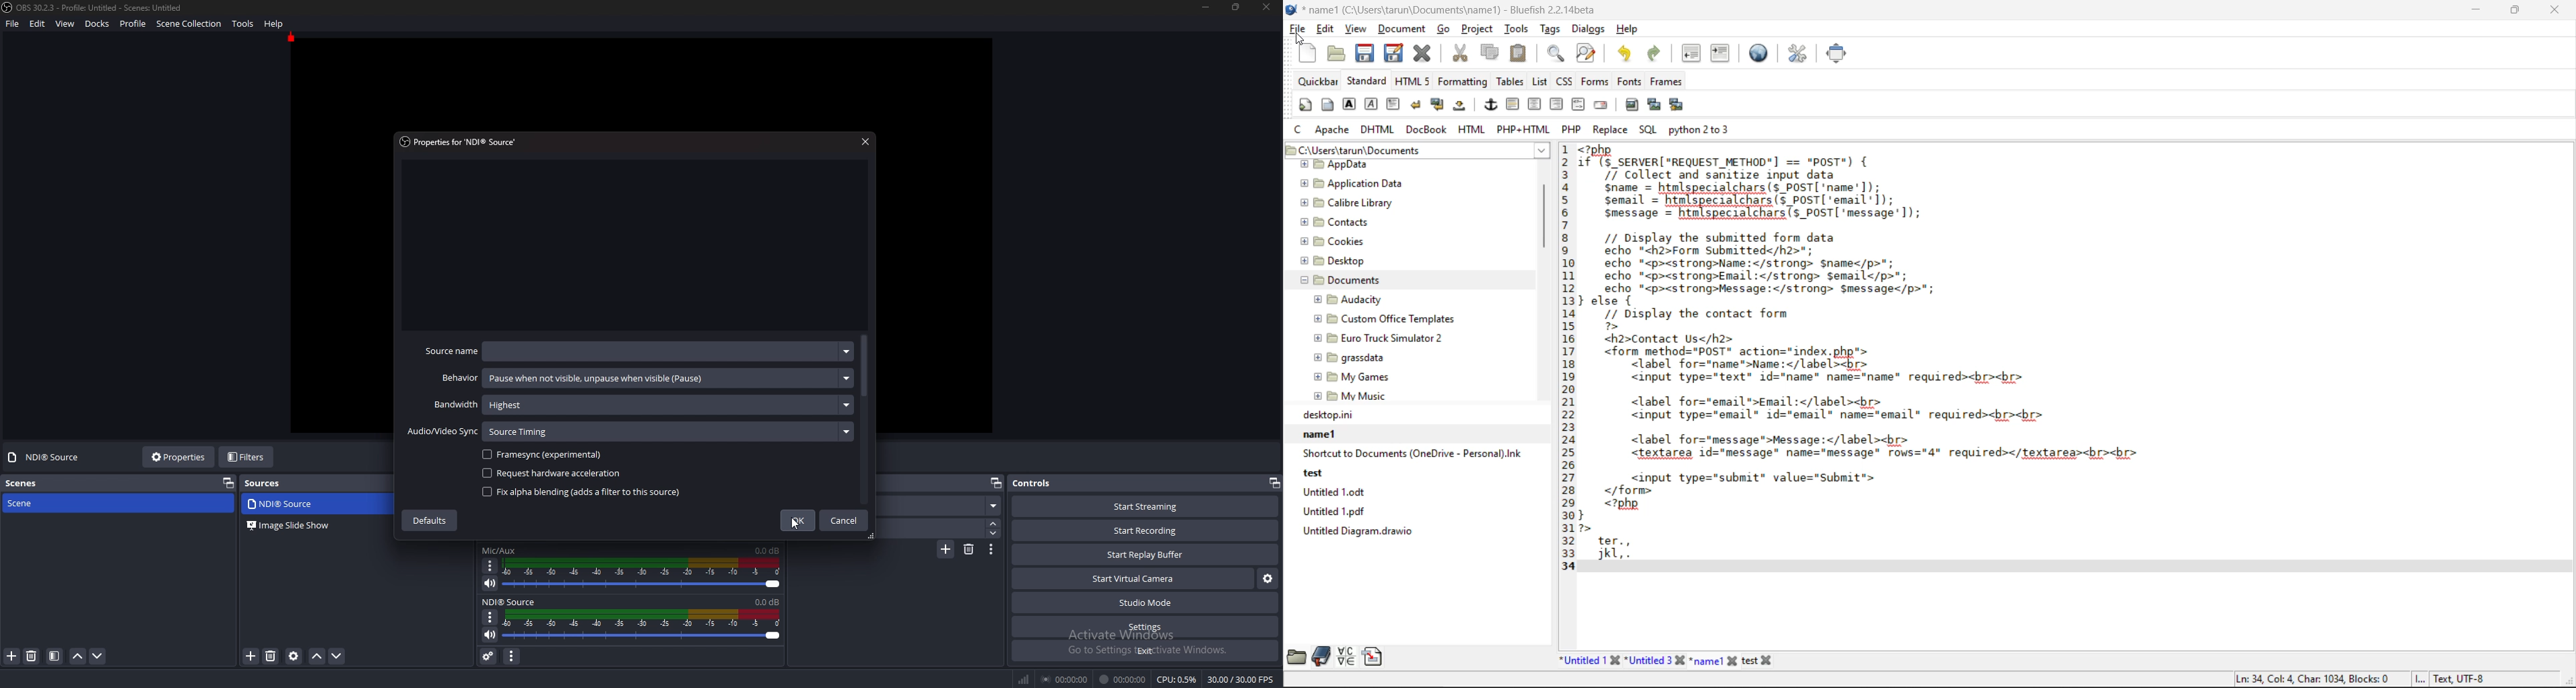  Describe the element at coordinates (295, 505) in the screenshot. I see `source` at that location.